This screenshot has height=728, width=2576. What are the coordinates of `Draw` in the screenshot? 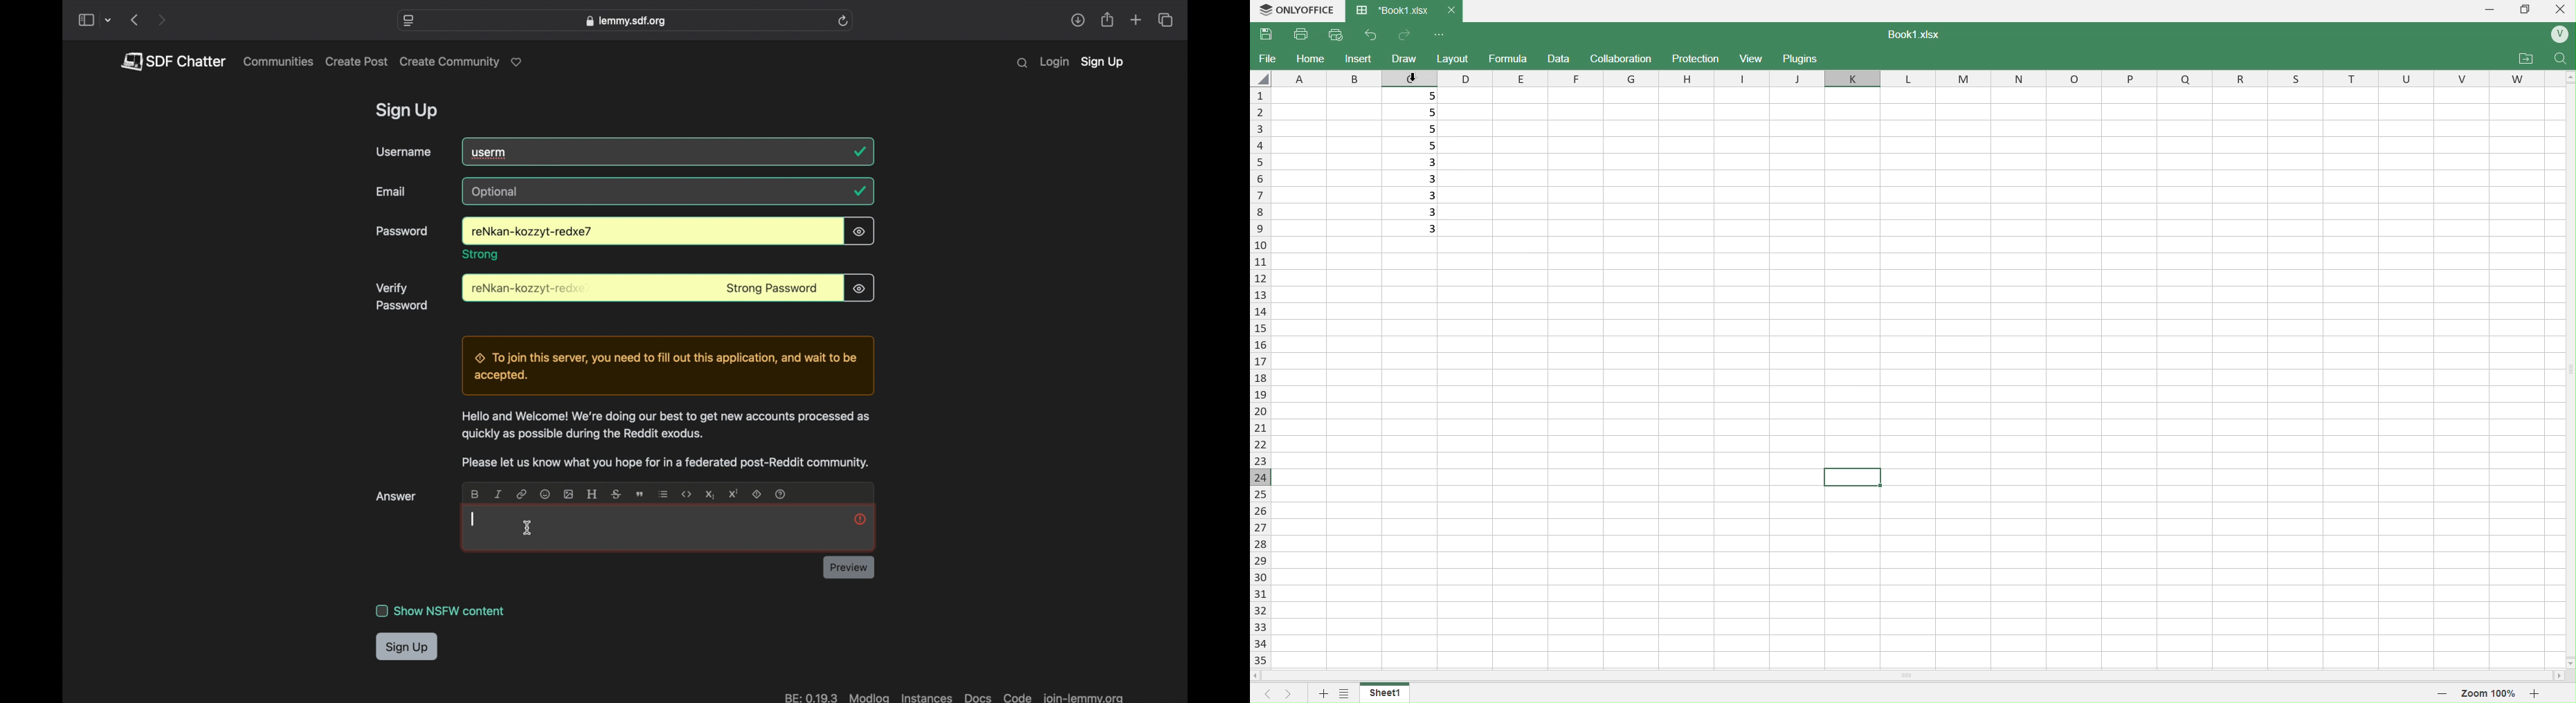 It's located at (1404, 58).